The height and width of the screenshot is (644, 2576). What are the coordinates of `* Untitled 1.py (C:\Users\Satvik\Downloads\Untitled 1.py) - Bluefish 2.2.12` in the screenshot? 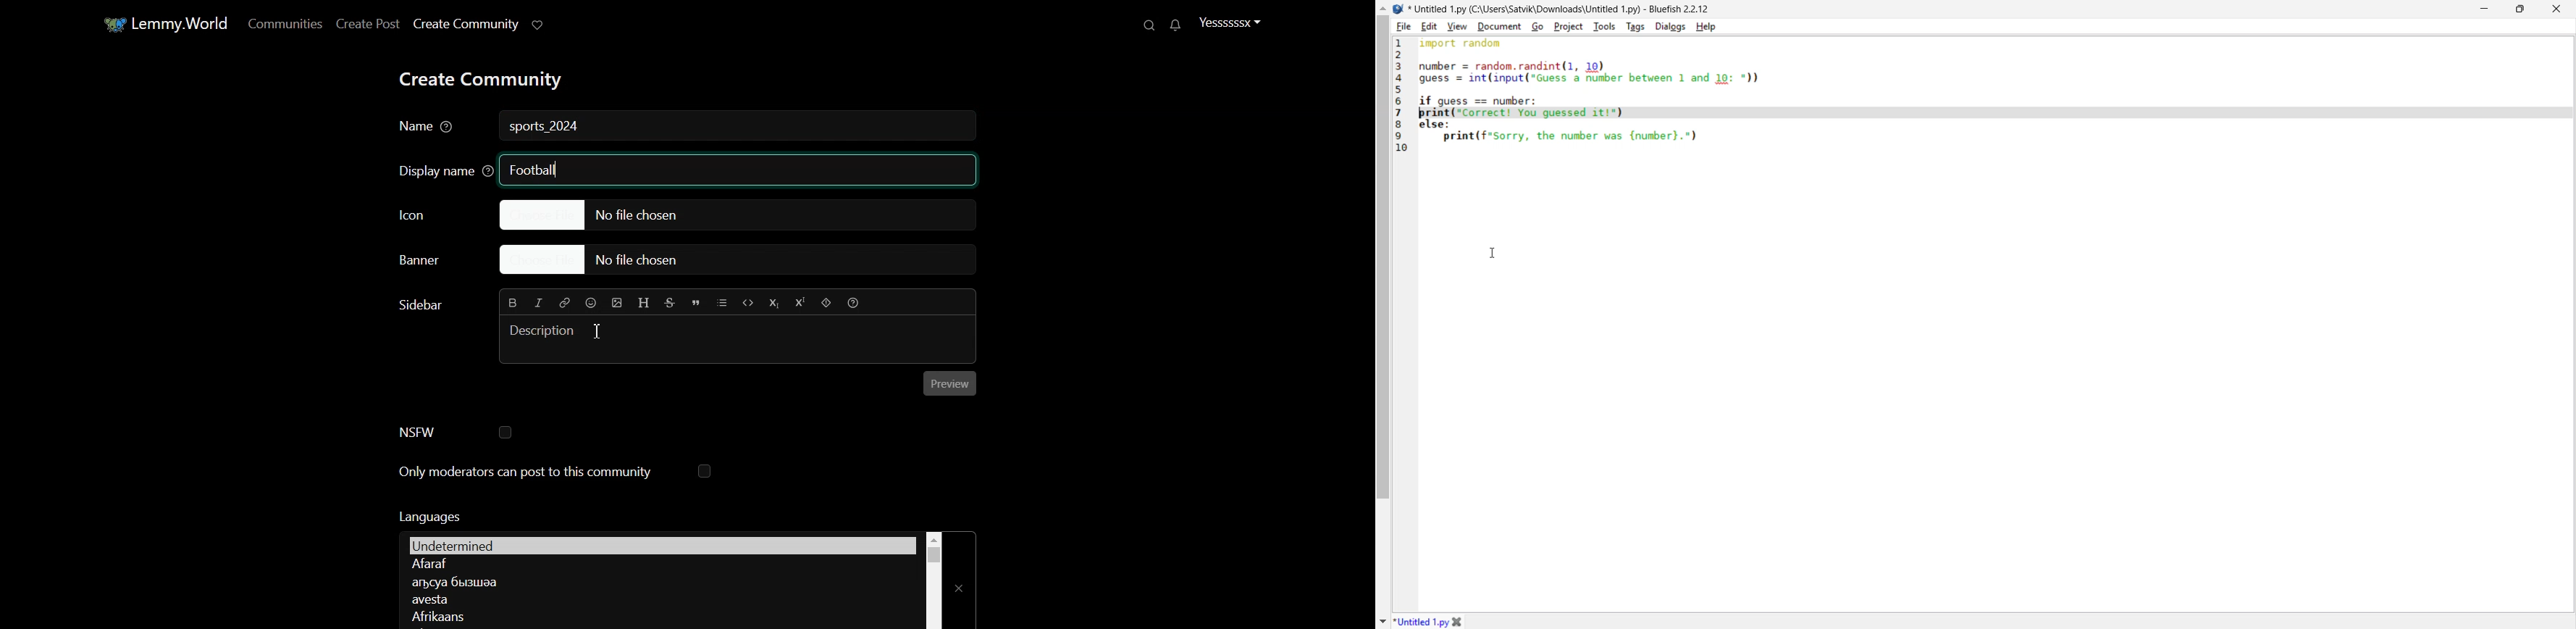 It's located at (1560, 9).